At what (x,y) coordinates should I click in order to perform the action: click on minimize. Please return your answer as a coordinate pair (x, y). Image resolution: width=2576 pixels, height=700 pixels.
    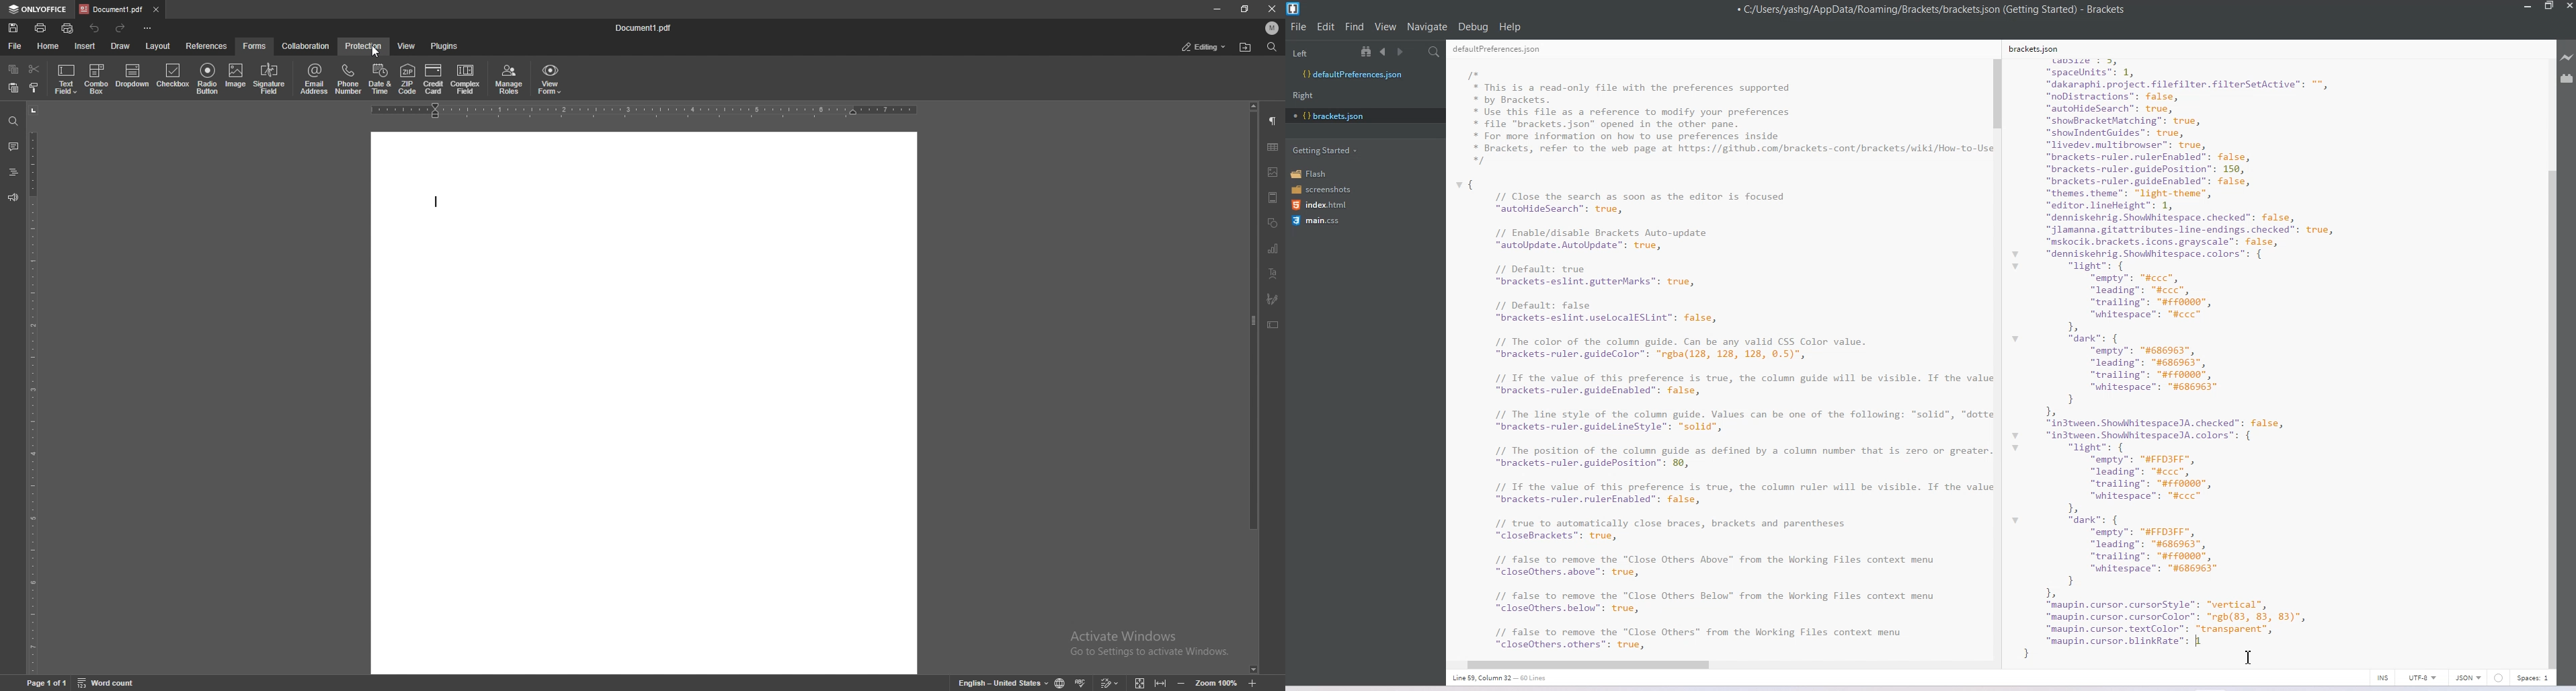
    Looking at the image, I should click on (1217, 9).